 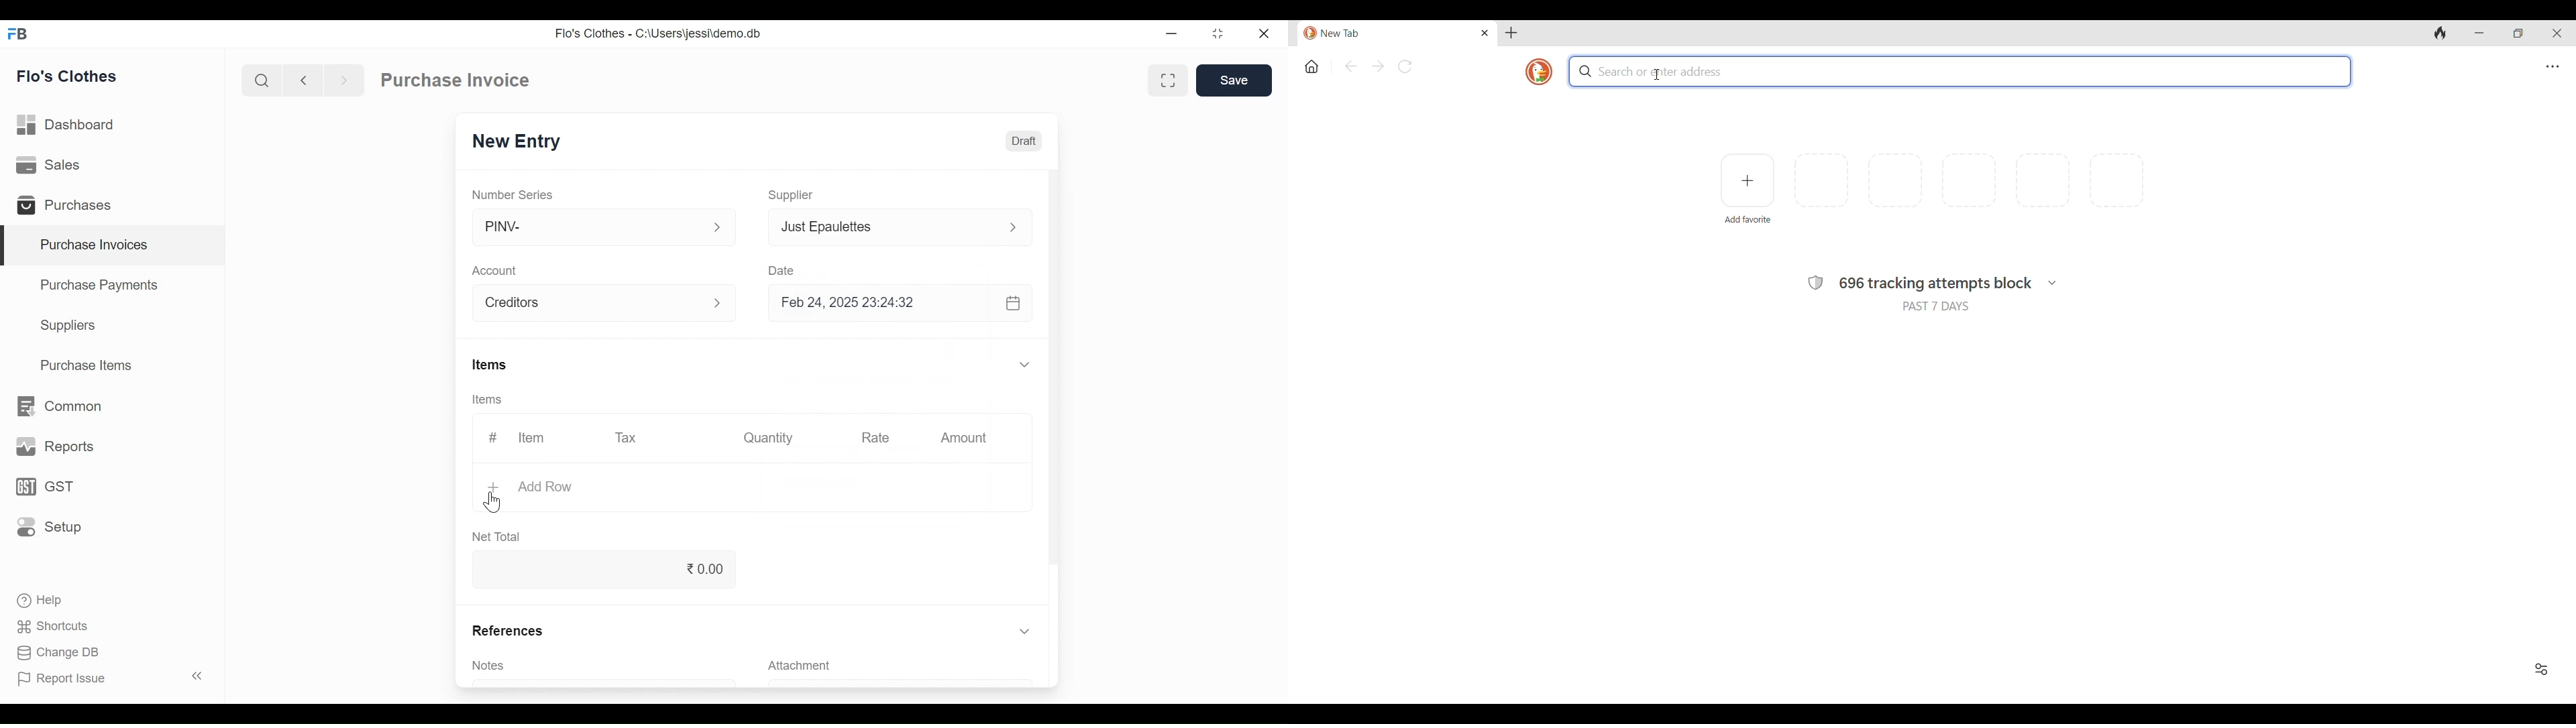 What do you see at coordinates (506, 630) in the screenshot?
I see `References` at bounding box center [506, 630].